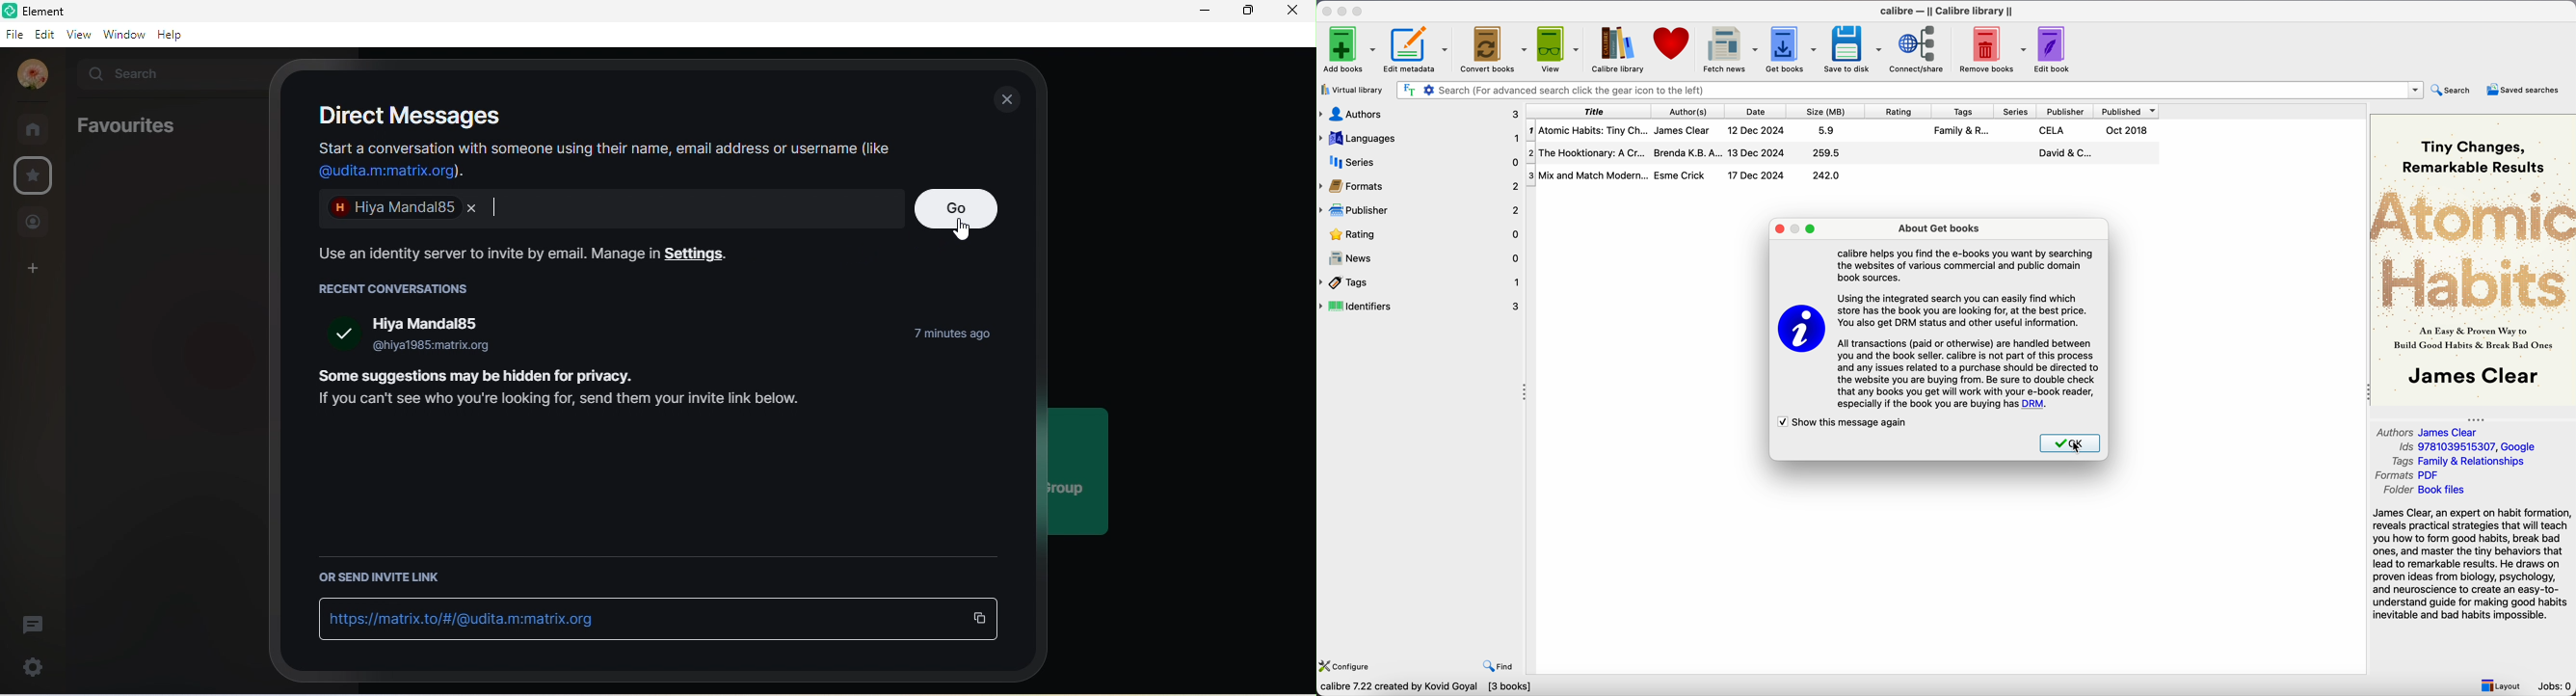  I want to click on Using the integrated search you can easily find which store has the book you're looking for at the best price, you also get DRM status and other useful information., so click(1967, 309).